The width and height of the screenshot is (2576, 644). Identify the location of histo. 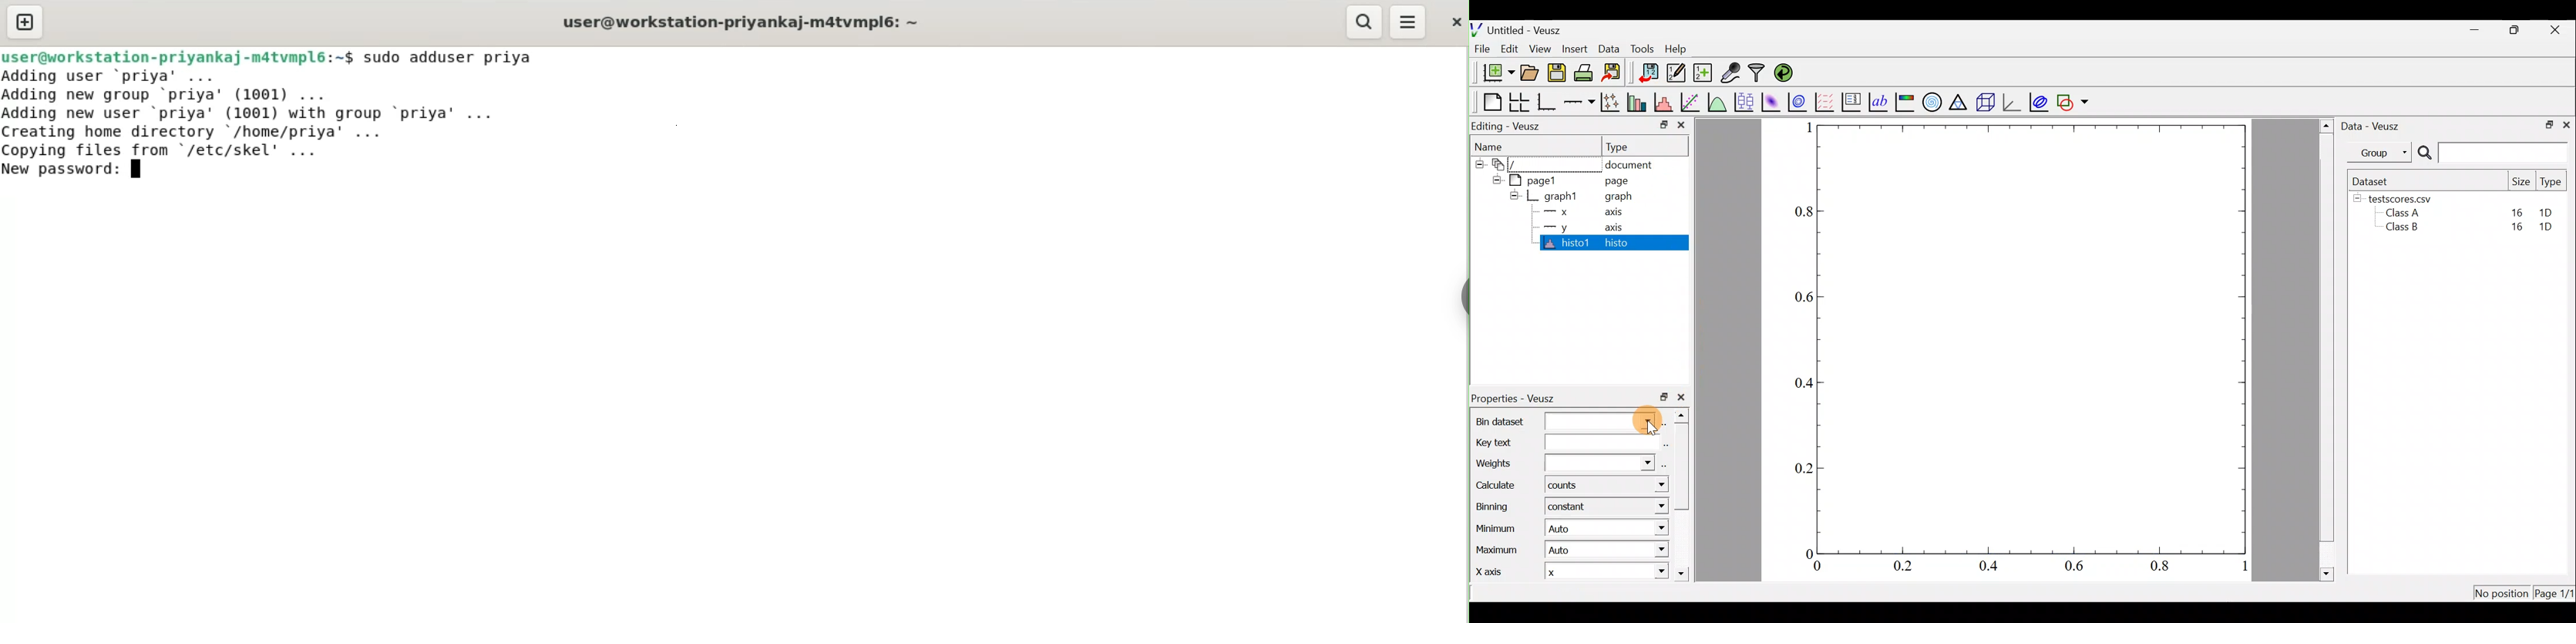
(1617, 243).